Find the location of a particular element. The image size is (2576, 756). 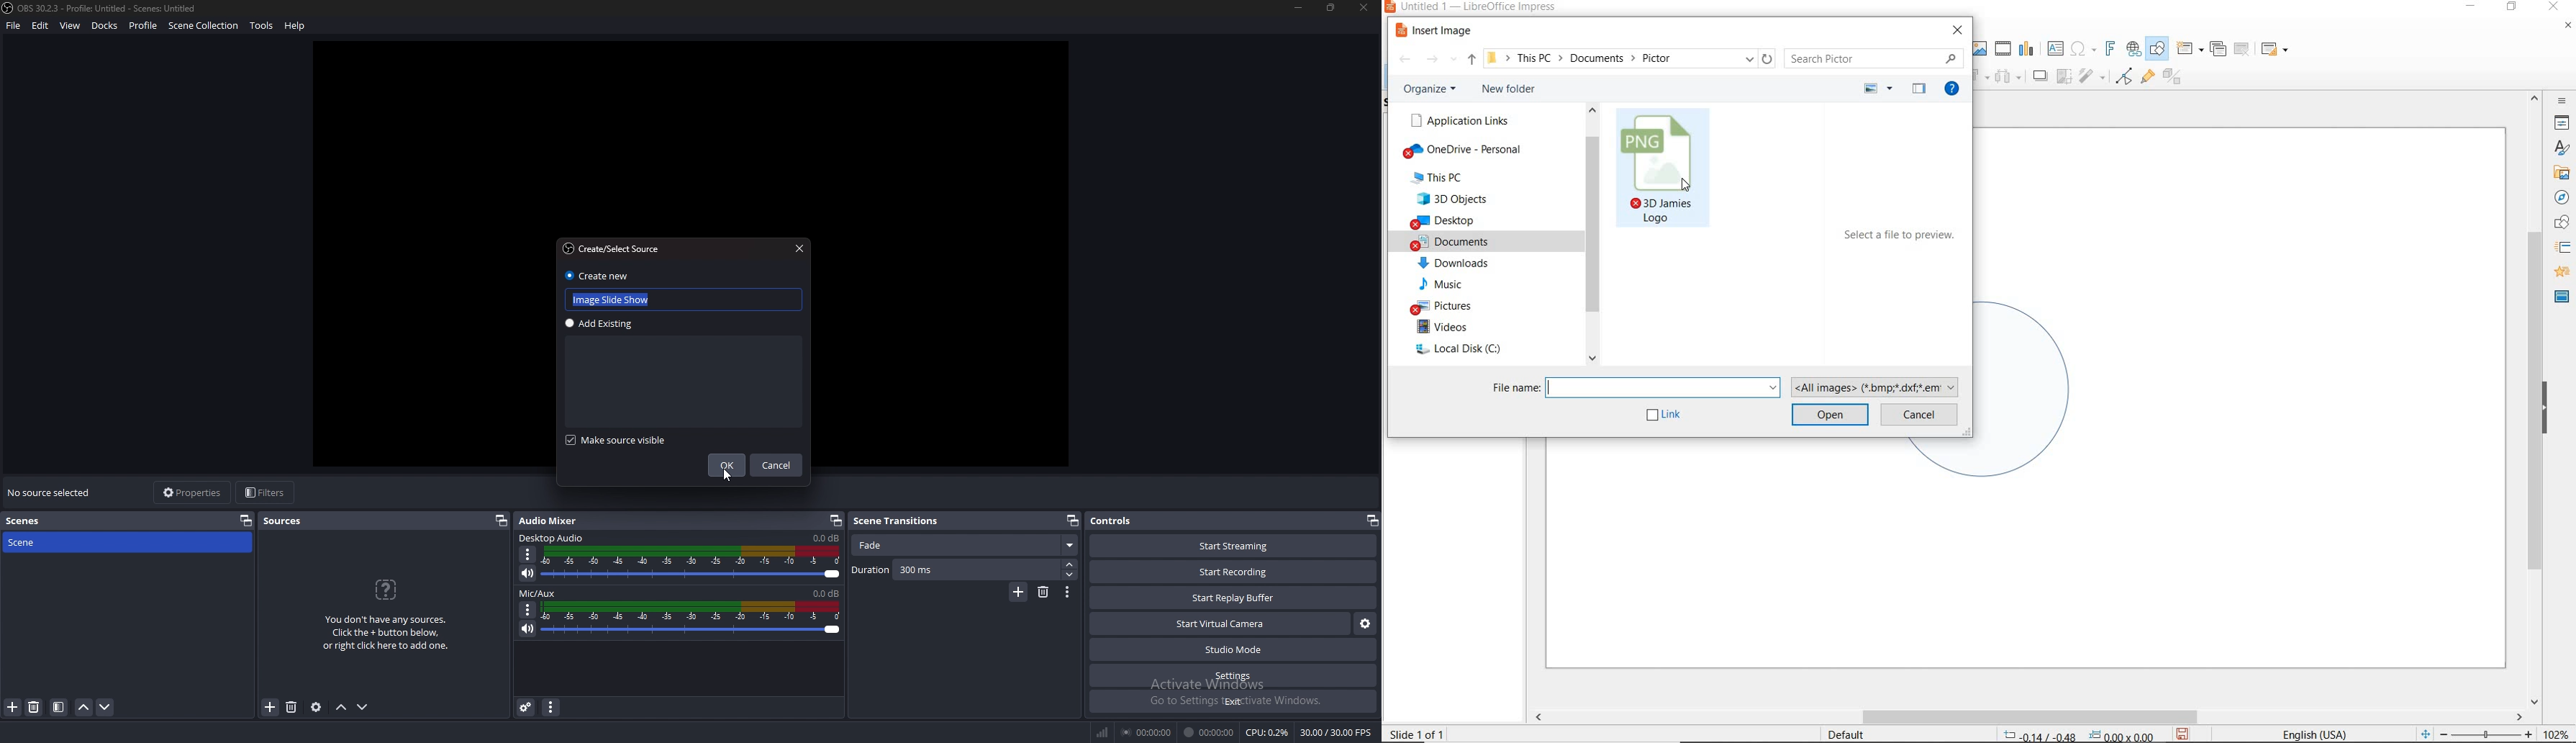

scrollbar is located at coordinates (1592, 237).